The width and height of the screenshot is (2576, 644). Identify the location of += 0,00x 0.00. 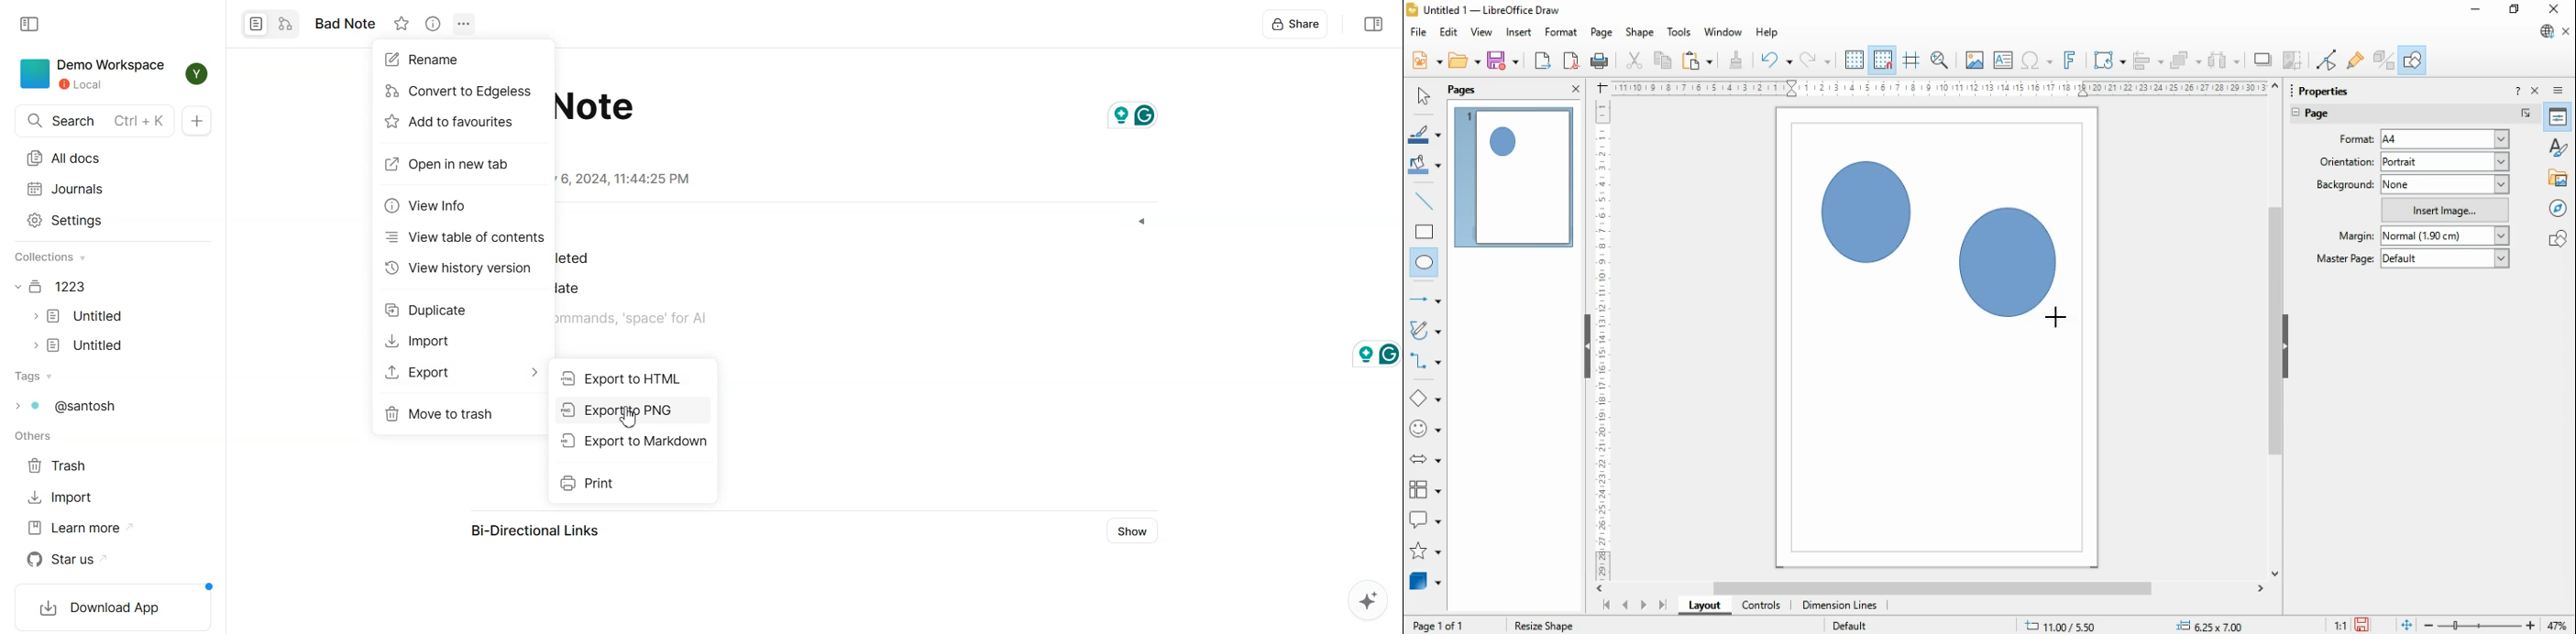
(2215, 625).